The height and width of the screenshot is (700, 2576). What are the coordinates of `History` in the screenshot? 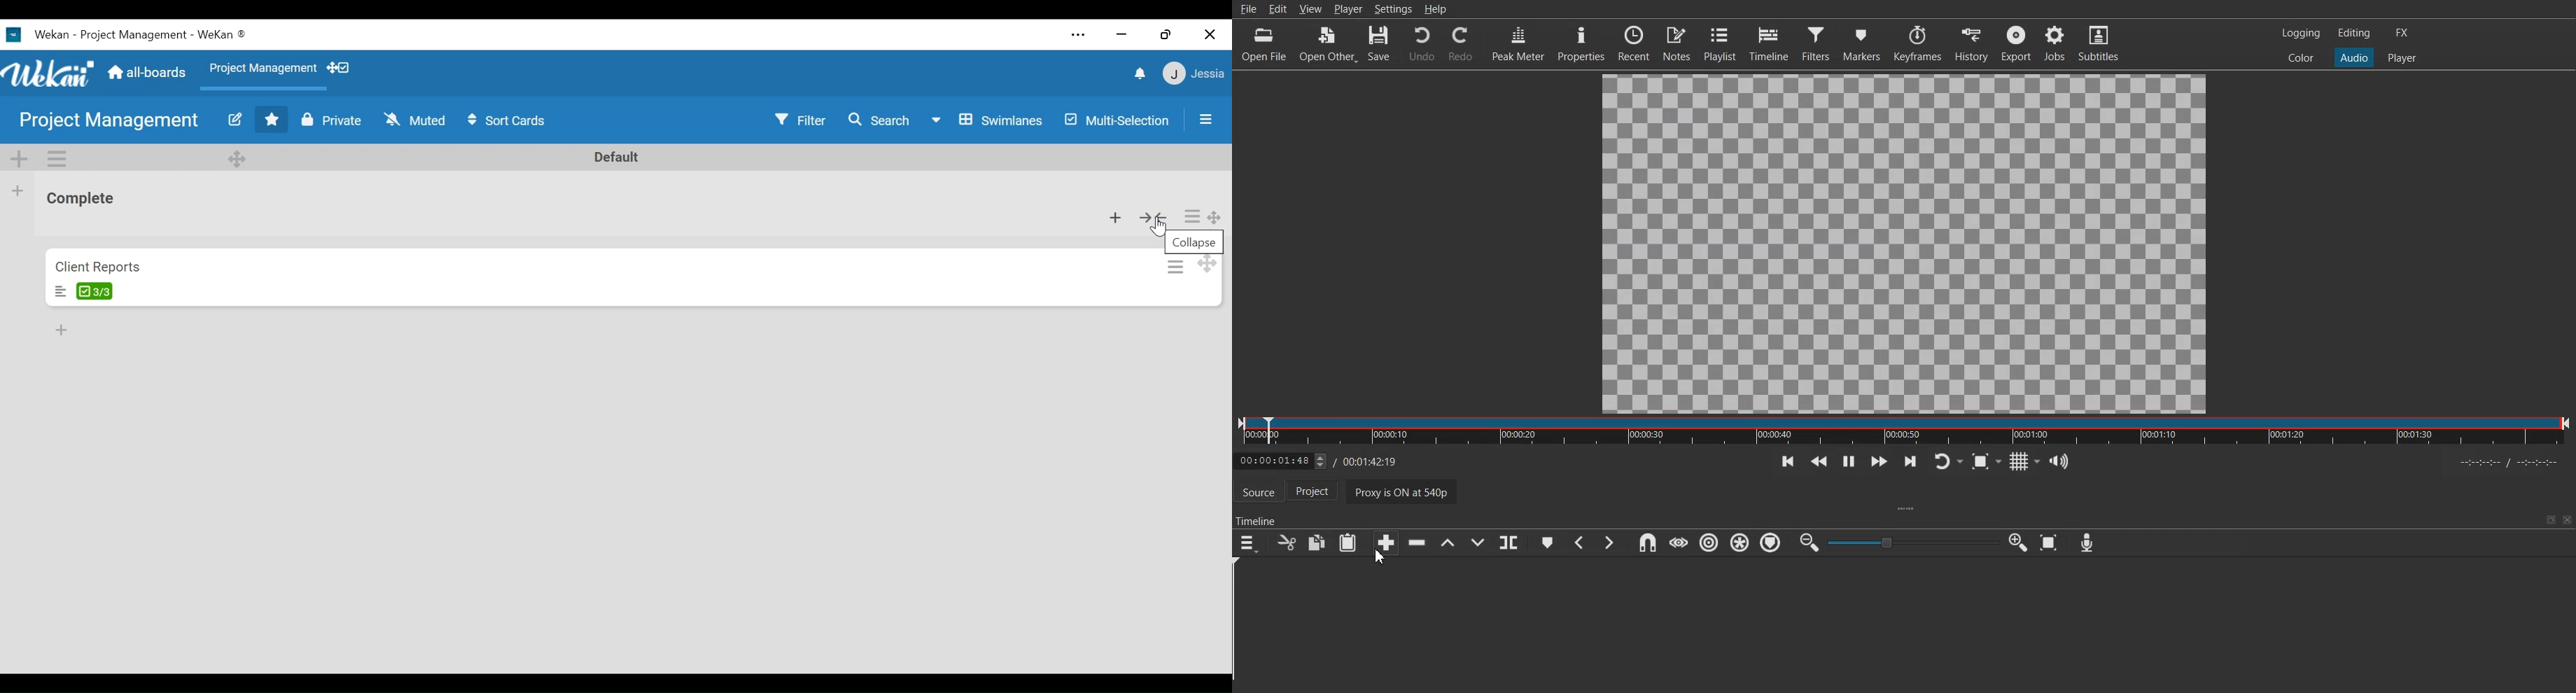 It's located at (1970, 42).